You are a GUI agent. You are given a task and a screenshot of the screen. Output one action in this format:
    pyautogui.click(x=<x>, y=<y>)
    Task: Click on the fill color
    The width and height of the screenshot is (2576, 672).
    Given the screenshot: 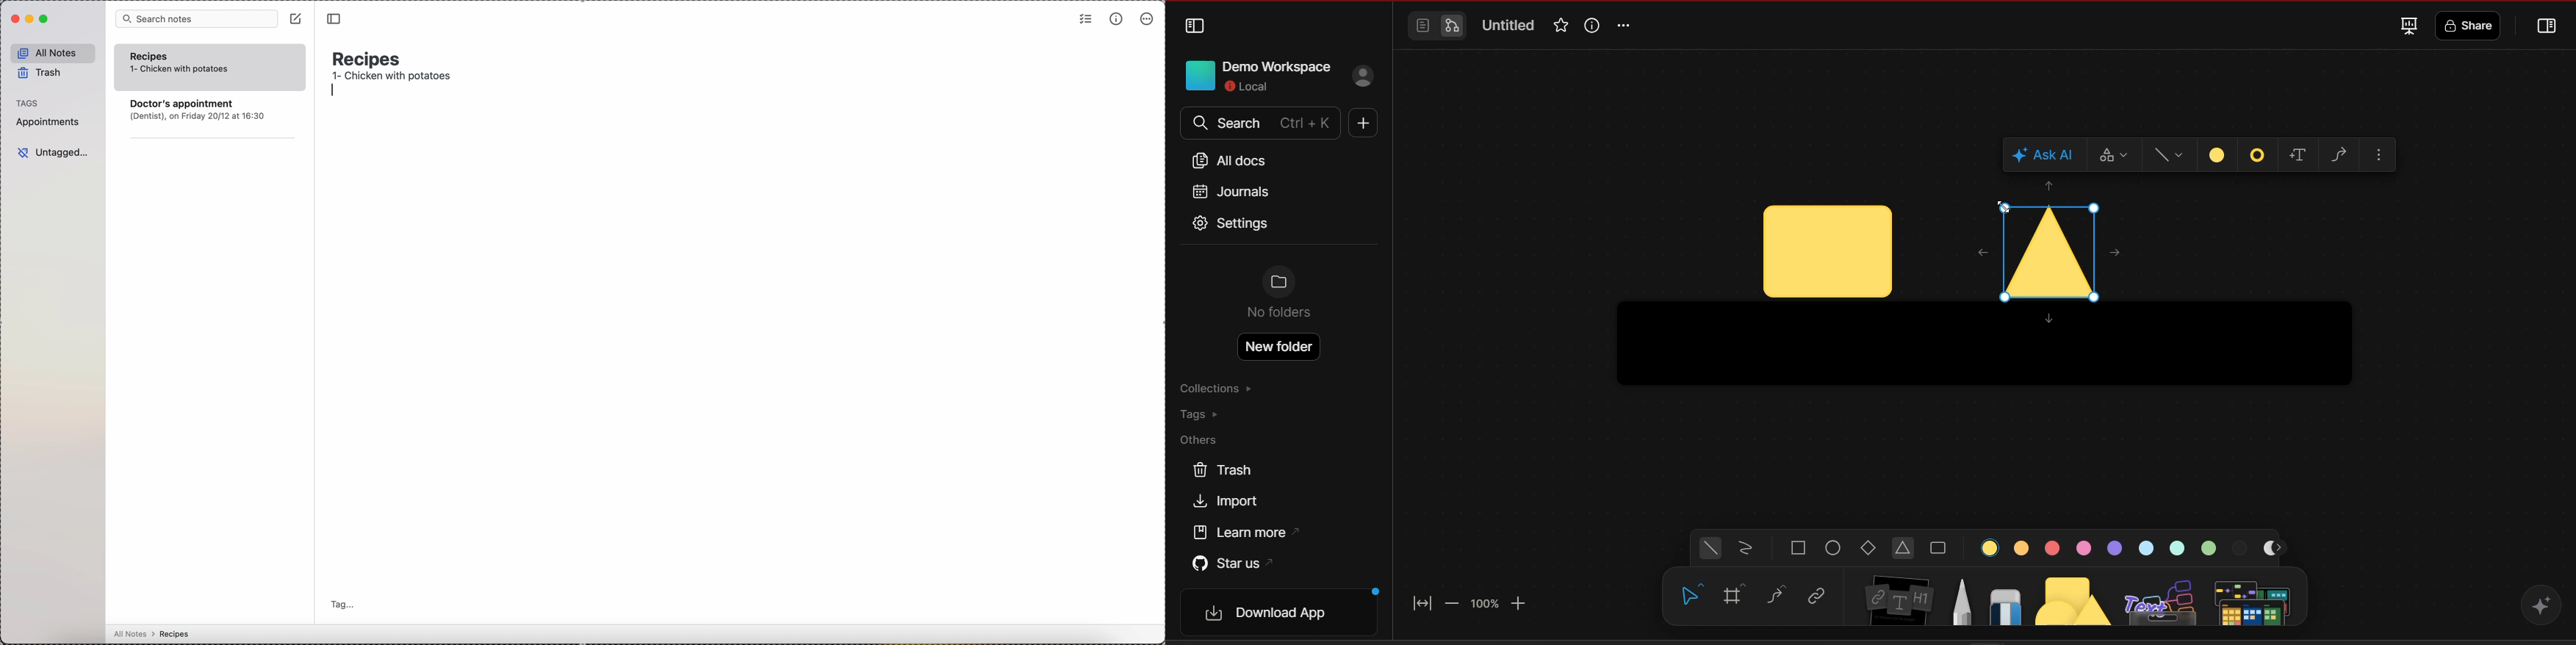 What is the action you would take?
    pyautogui.click(x=2218, y=154)
    